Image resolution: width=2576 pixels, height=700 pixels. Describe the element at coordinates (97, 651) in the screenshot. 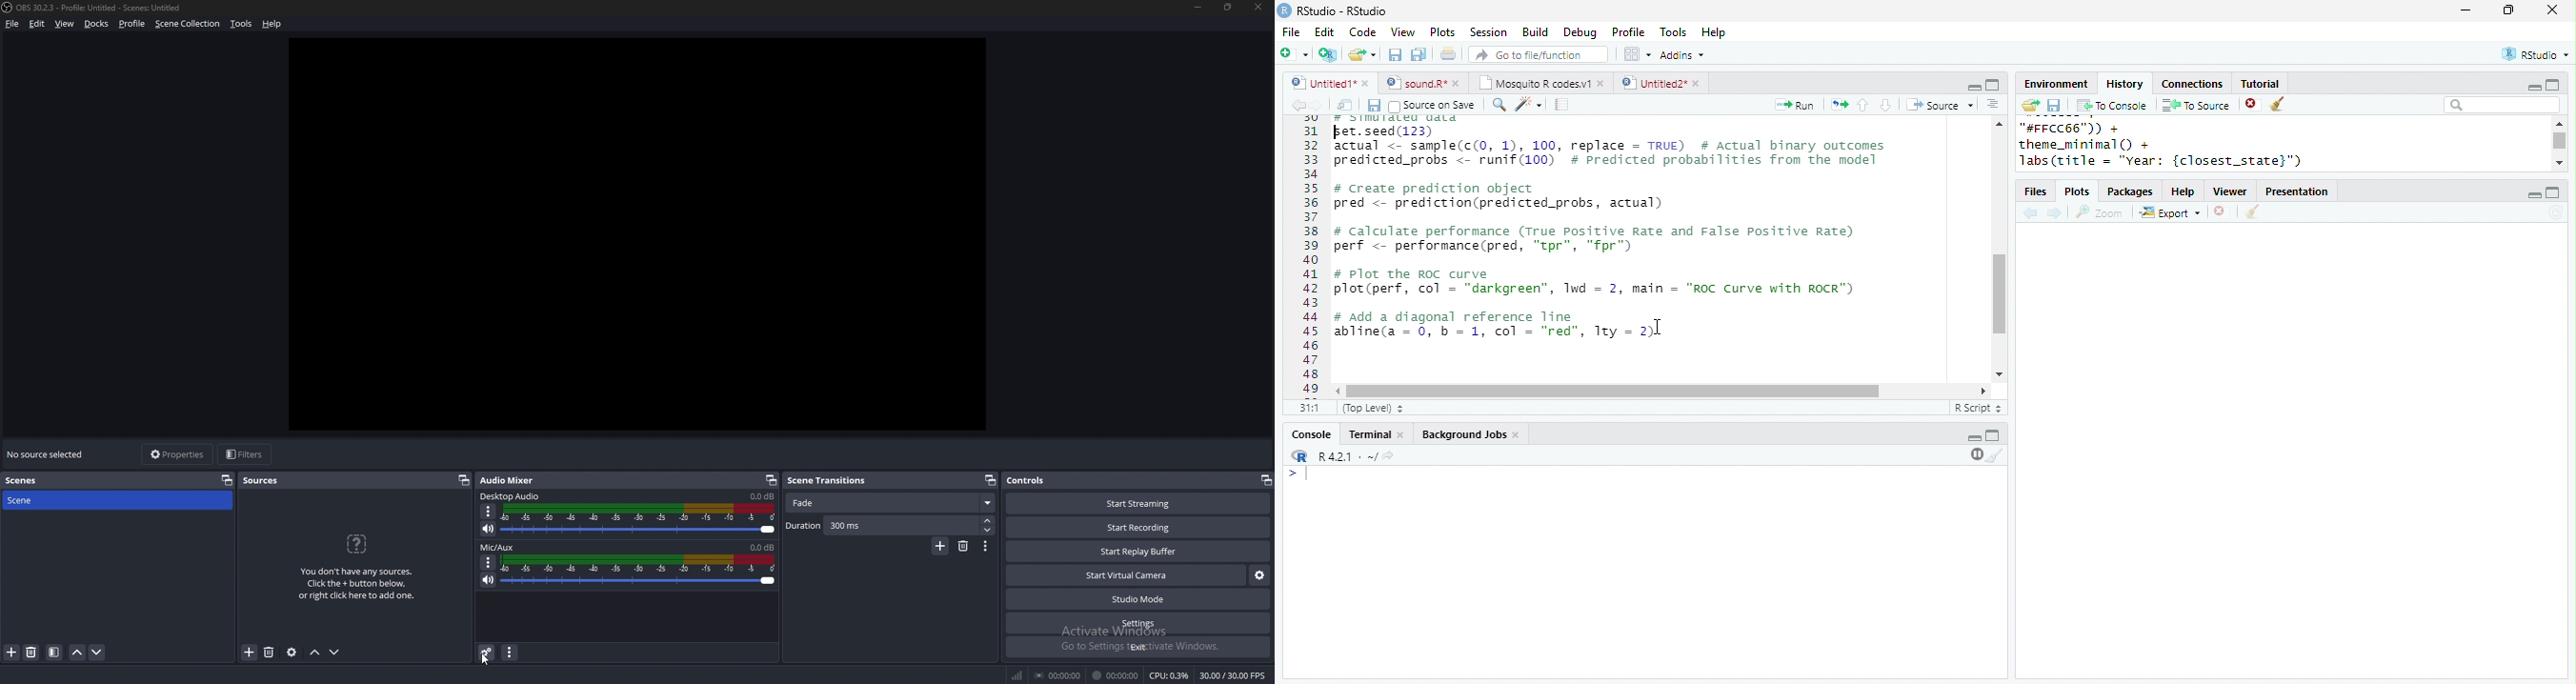

I see `move scene down` at that location.